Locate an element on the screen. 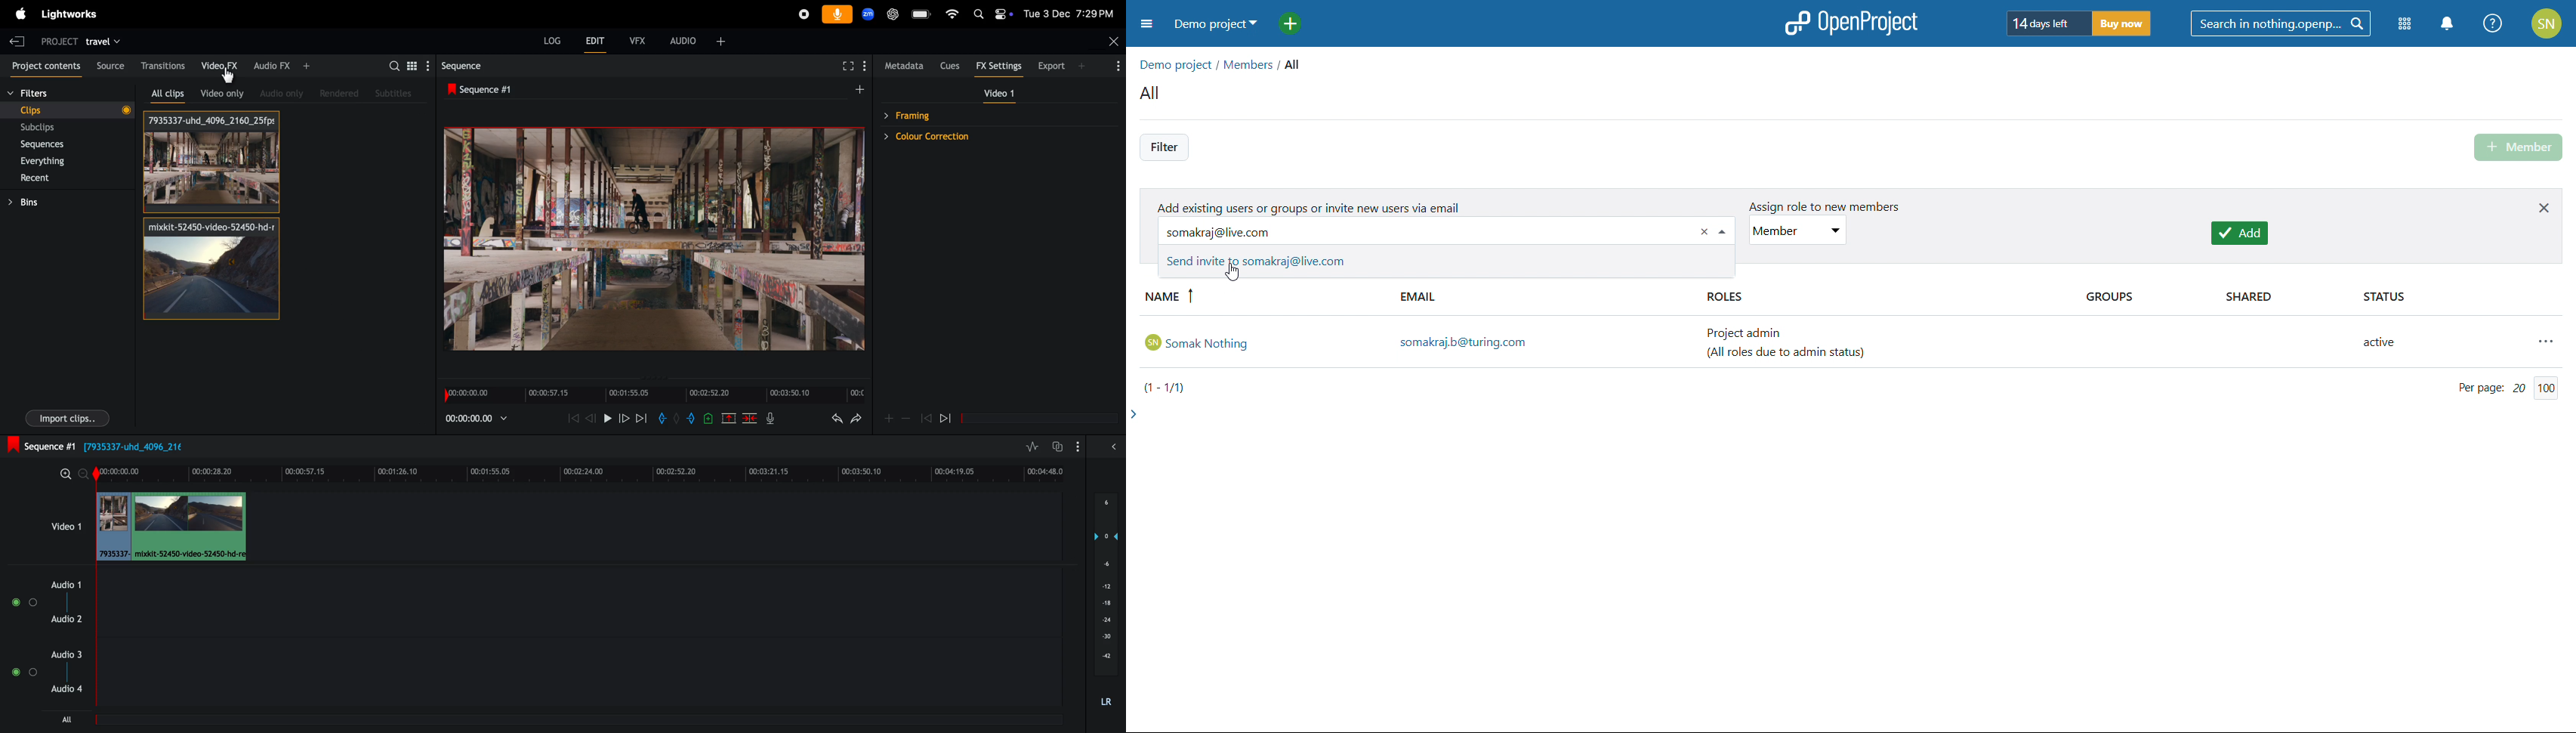 This screenshot has height=756, width=2576. microphone is located at coordinates (838, 15).